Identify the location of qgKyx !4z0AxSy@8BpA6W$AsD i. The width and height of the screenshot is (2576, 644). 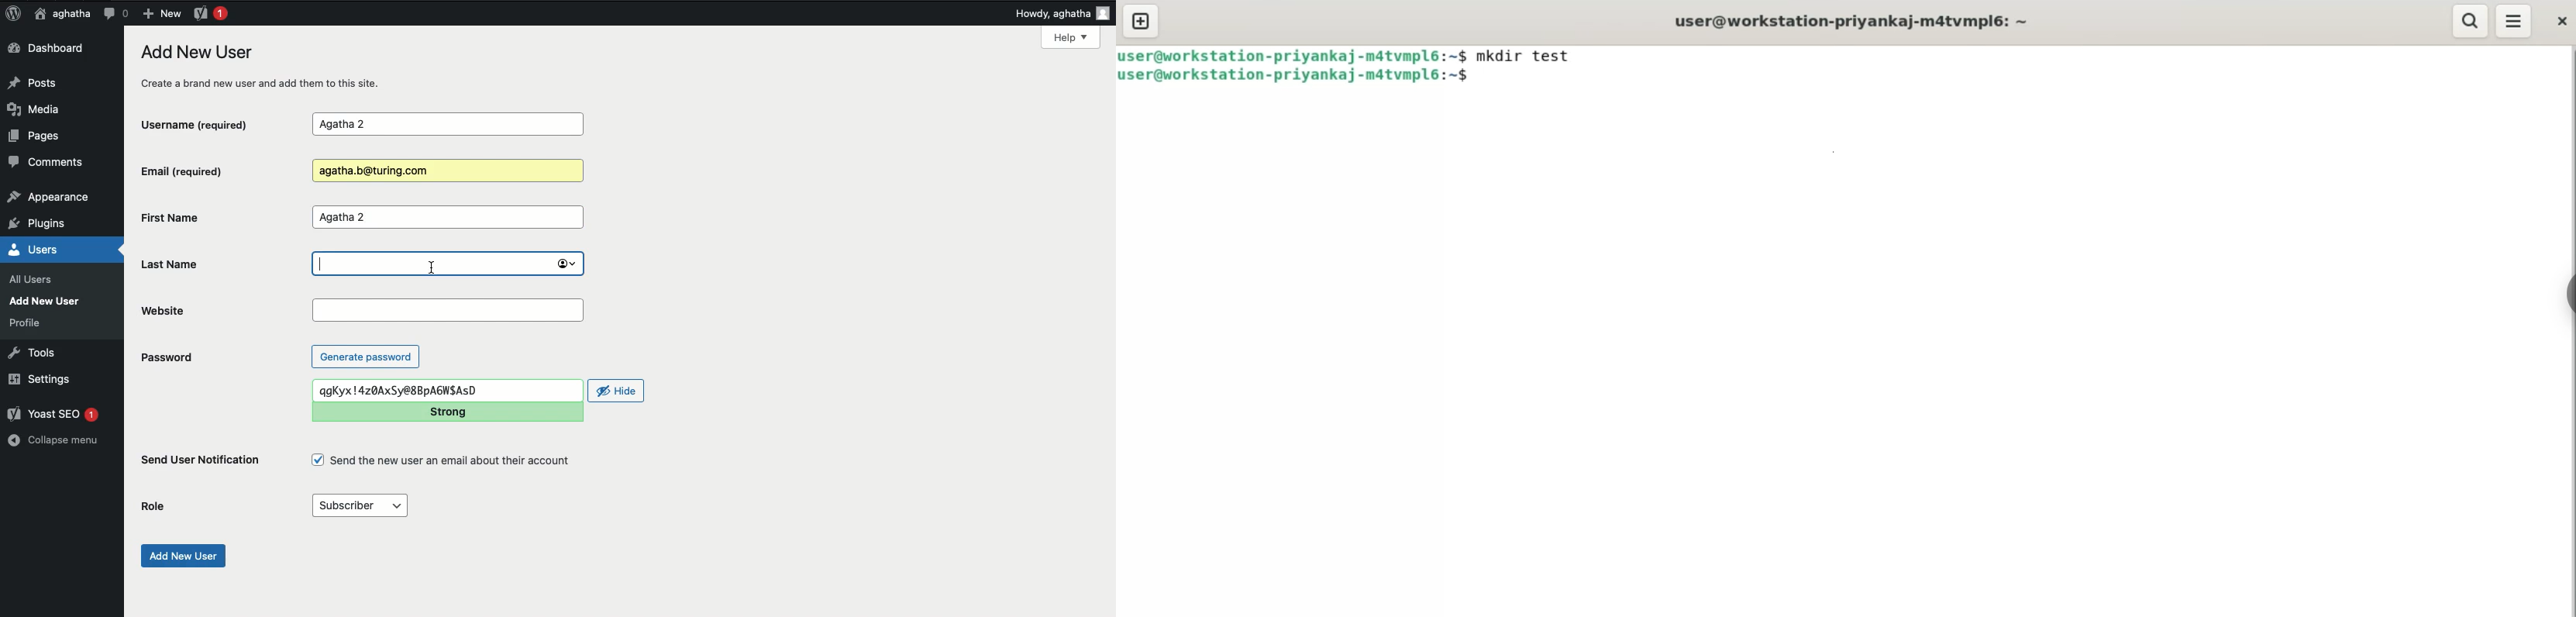
(449, 391).